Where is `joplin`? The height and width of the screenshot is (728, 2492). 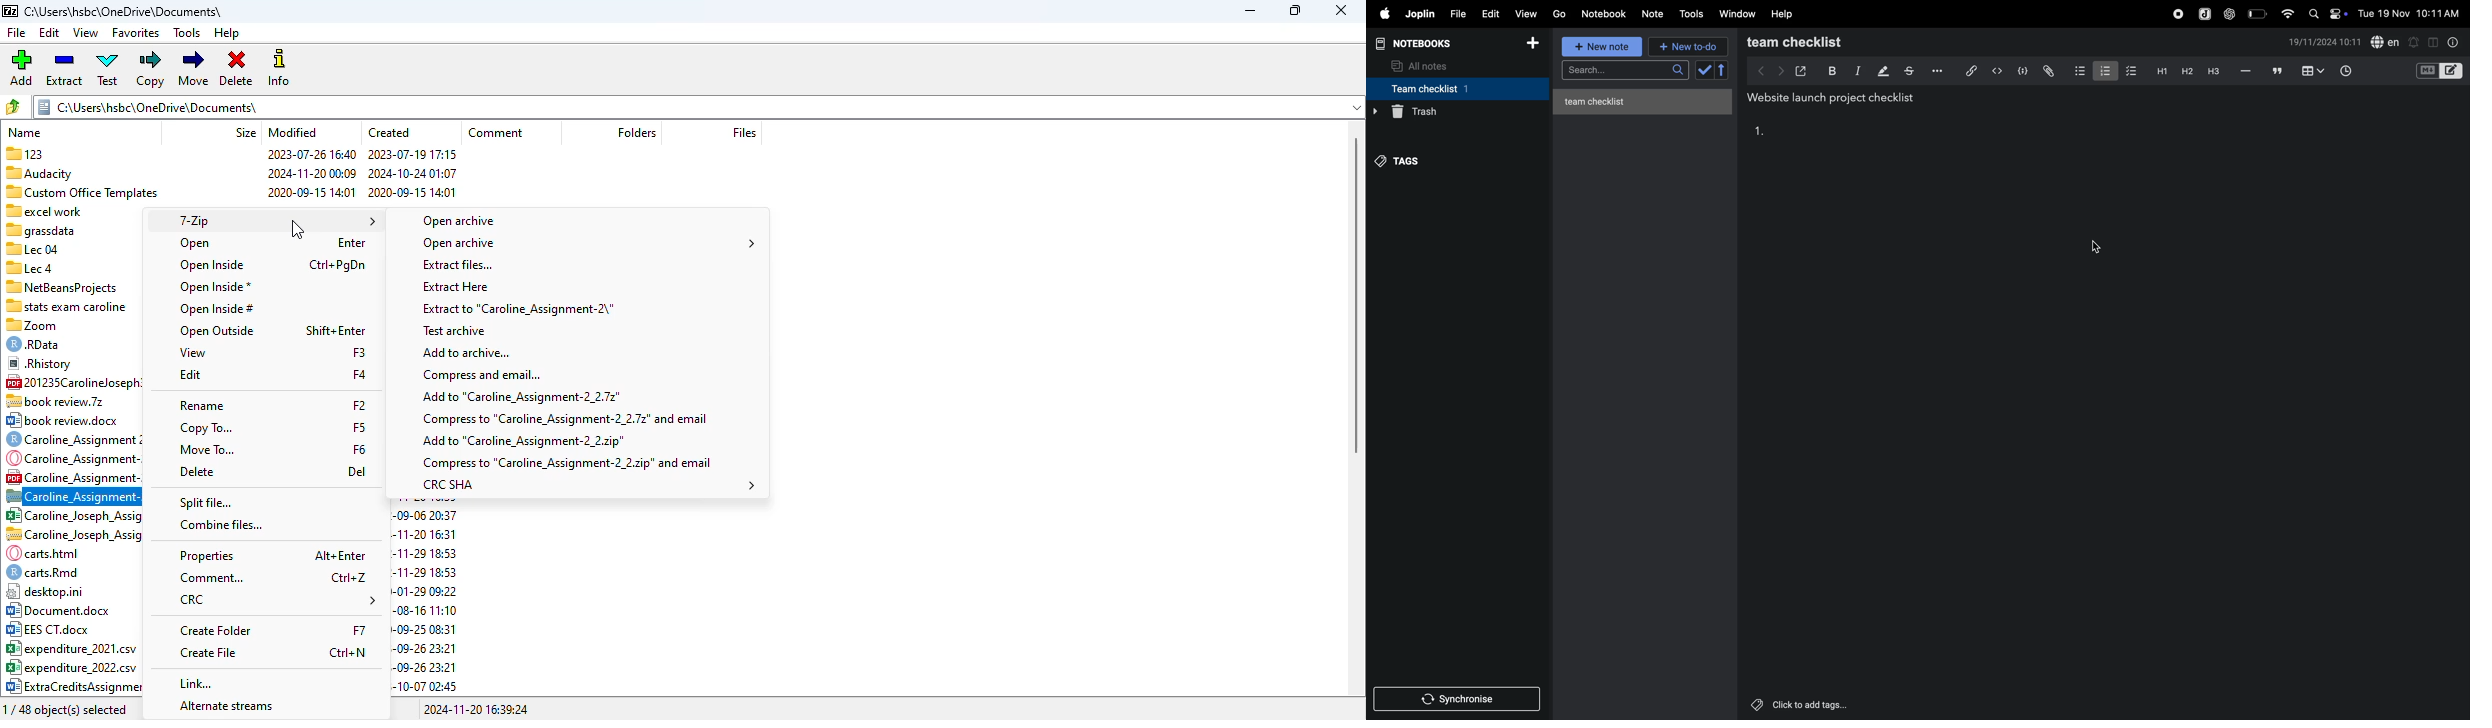
joplin is located at coordinates (2202, 12).